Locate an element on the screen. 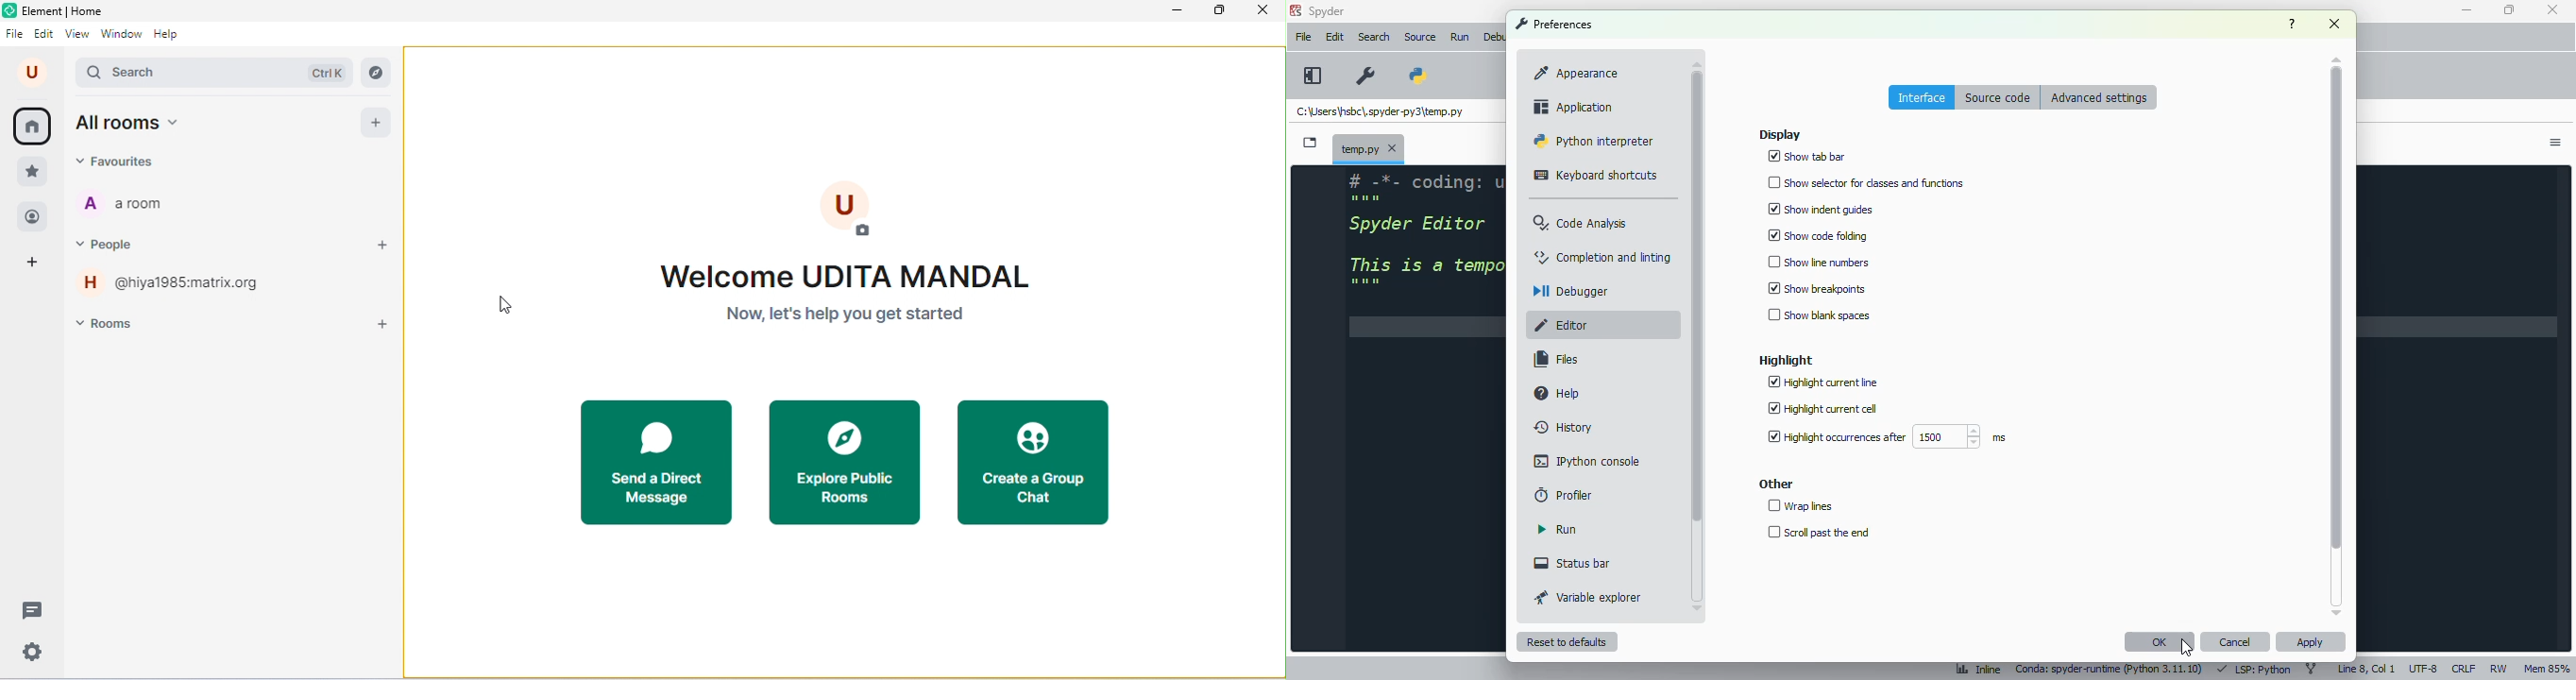 This screenshot has width=2576, height=700. show selector for classes and functions is located at coordinates (1867, 182).